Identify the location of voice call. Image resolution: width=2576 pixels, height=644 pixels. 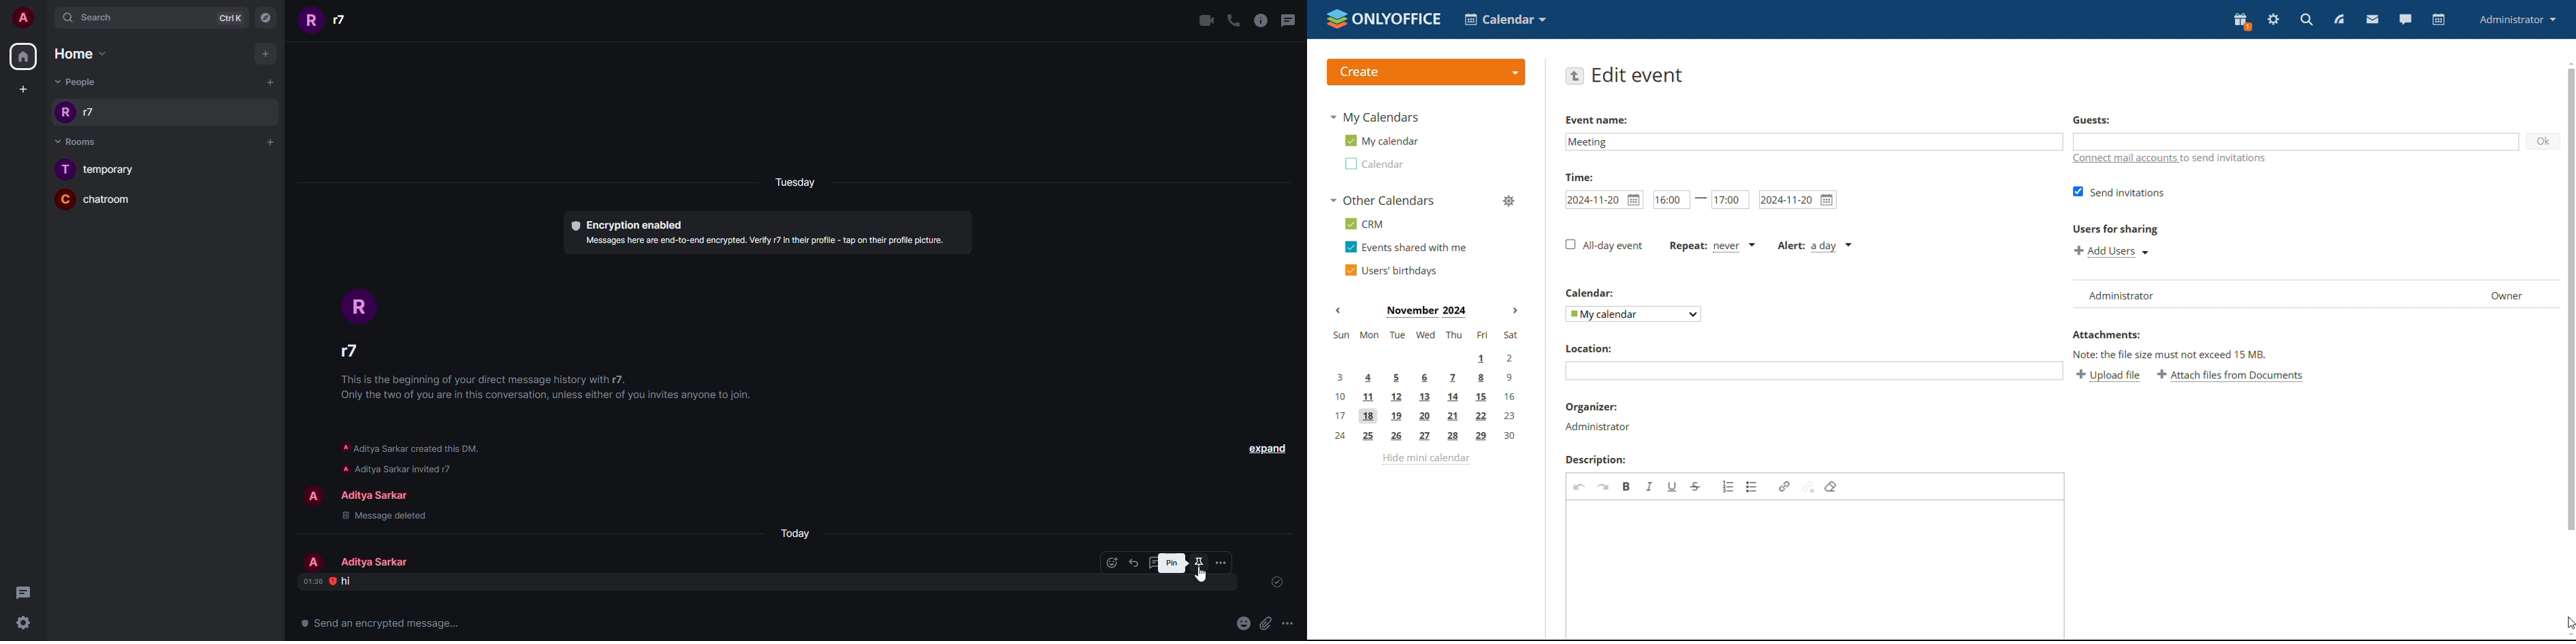
(1234, 20).